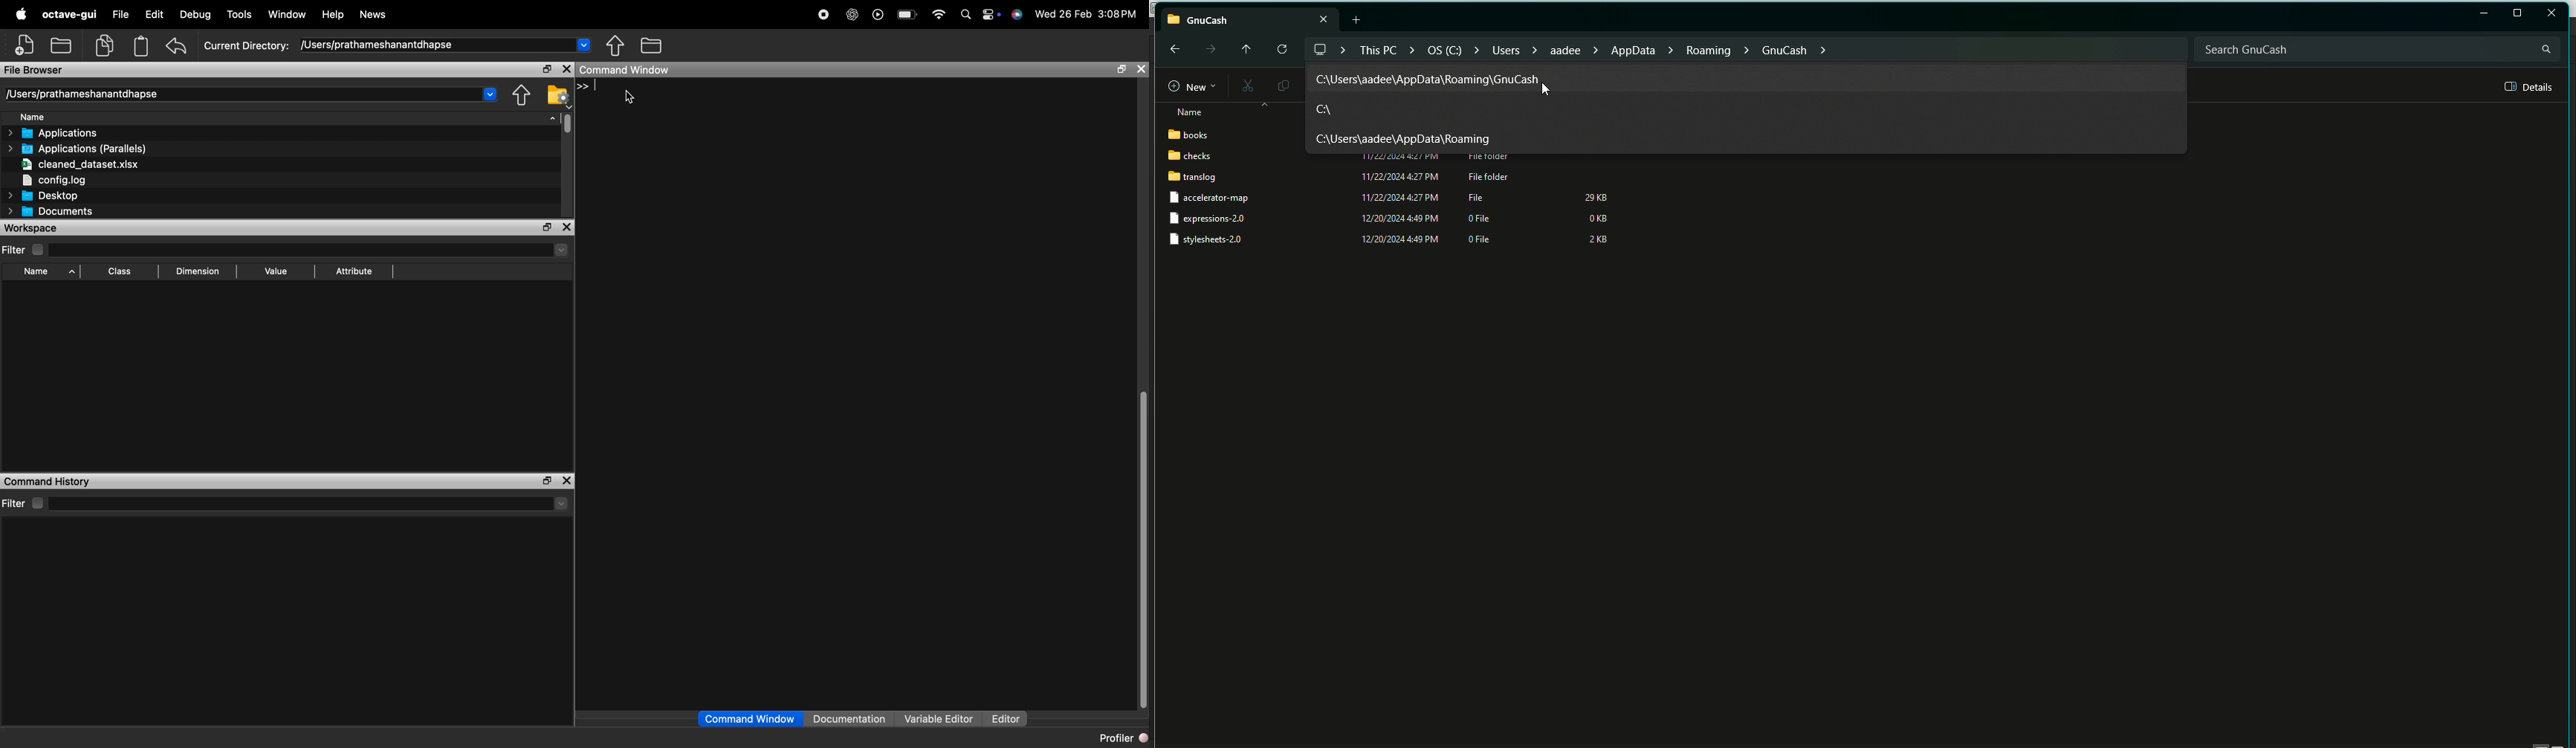 The width and height of the screenshot is (2576, 756). What do you see at coordinates (908, 13) in the screenshot?
I see `battery` at bounding box center [908, 13].